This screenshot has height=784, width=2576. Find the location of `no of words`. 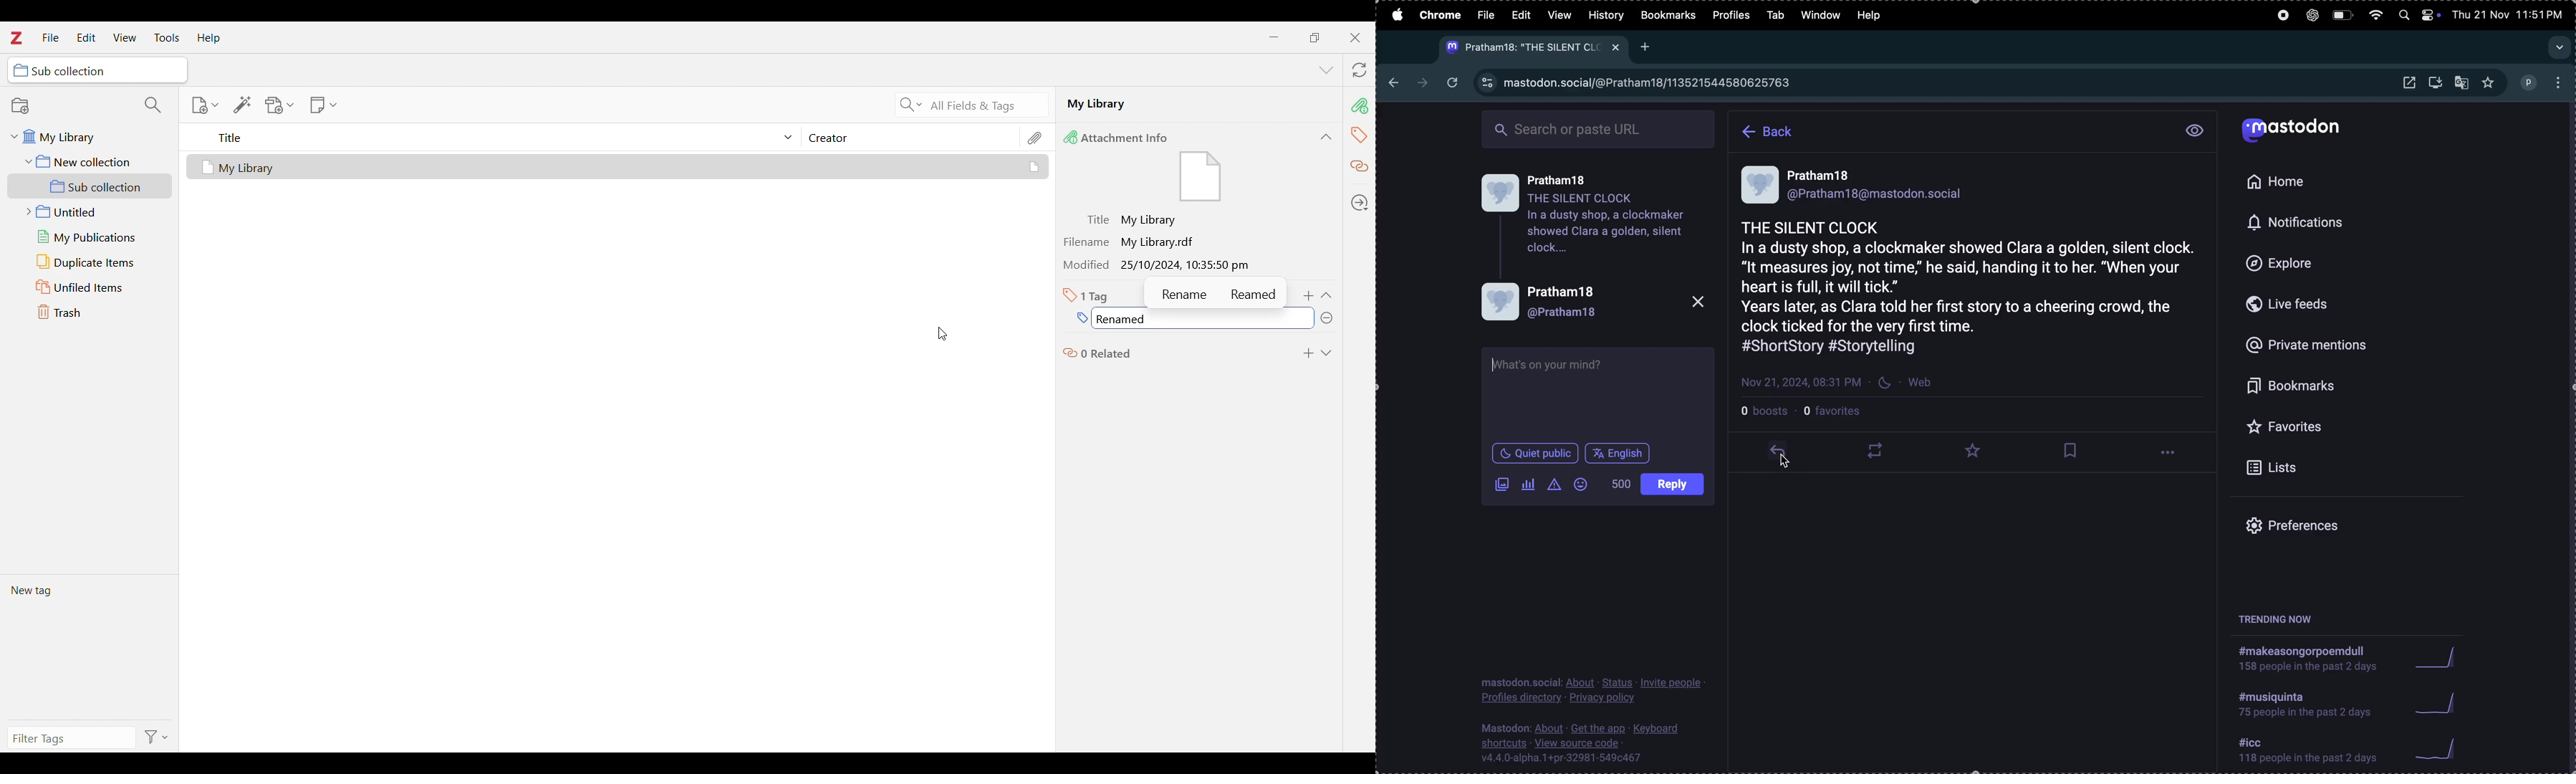

no of words is located at coordinates (1619, 486).